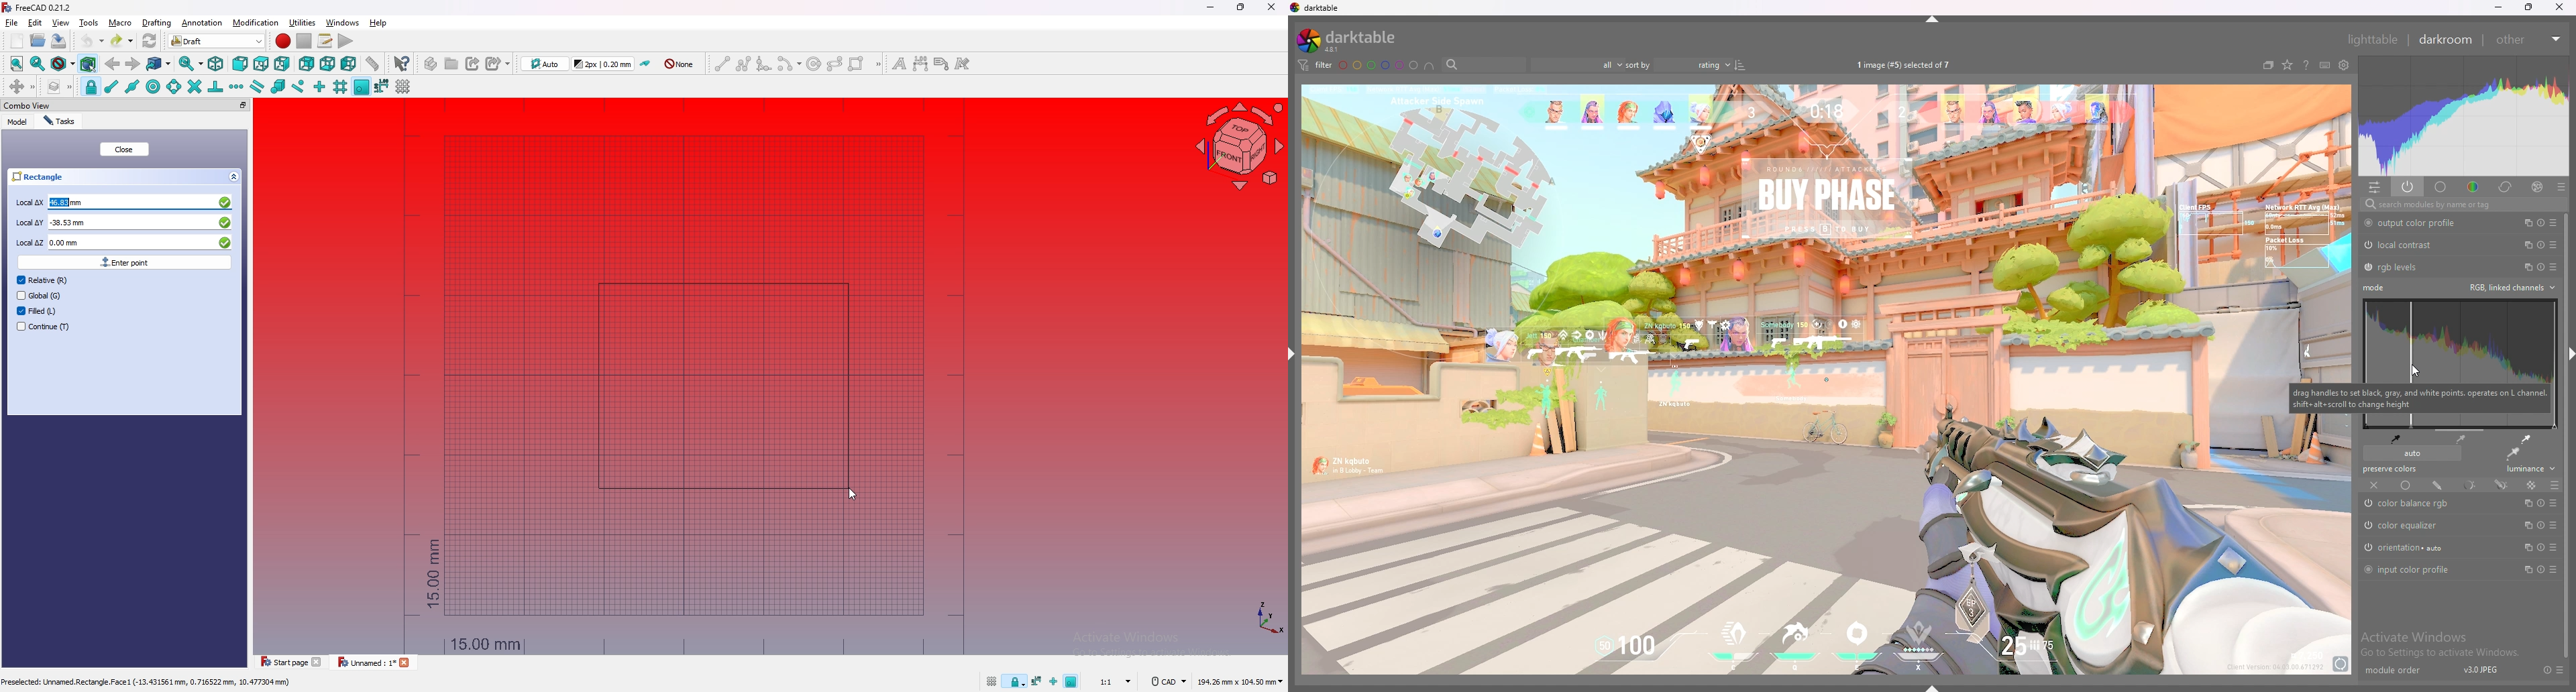 The image size is (2576, 700). I want to click on Restore, so click(2528, 10).